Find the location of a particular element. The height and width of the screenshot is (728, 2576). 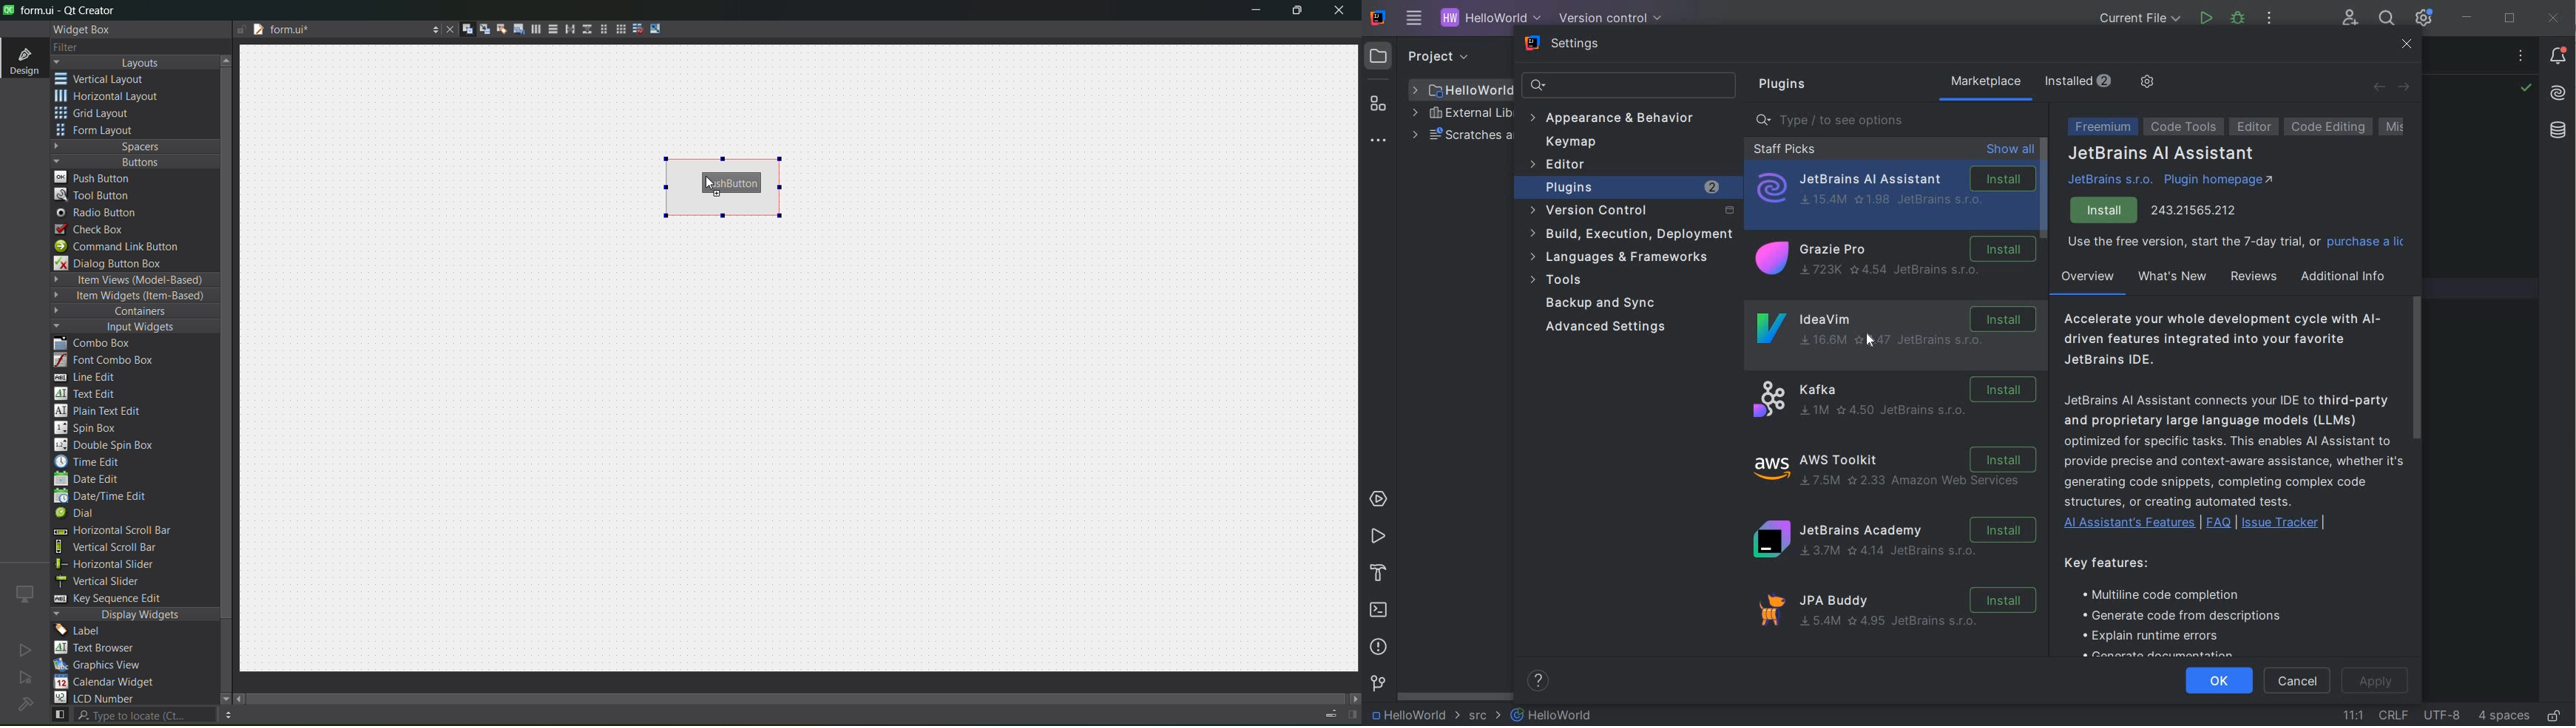

text edit is located at coordinates (89, 393).